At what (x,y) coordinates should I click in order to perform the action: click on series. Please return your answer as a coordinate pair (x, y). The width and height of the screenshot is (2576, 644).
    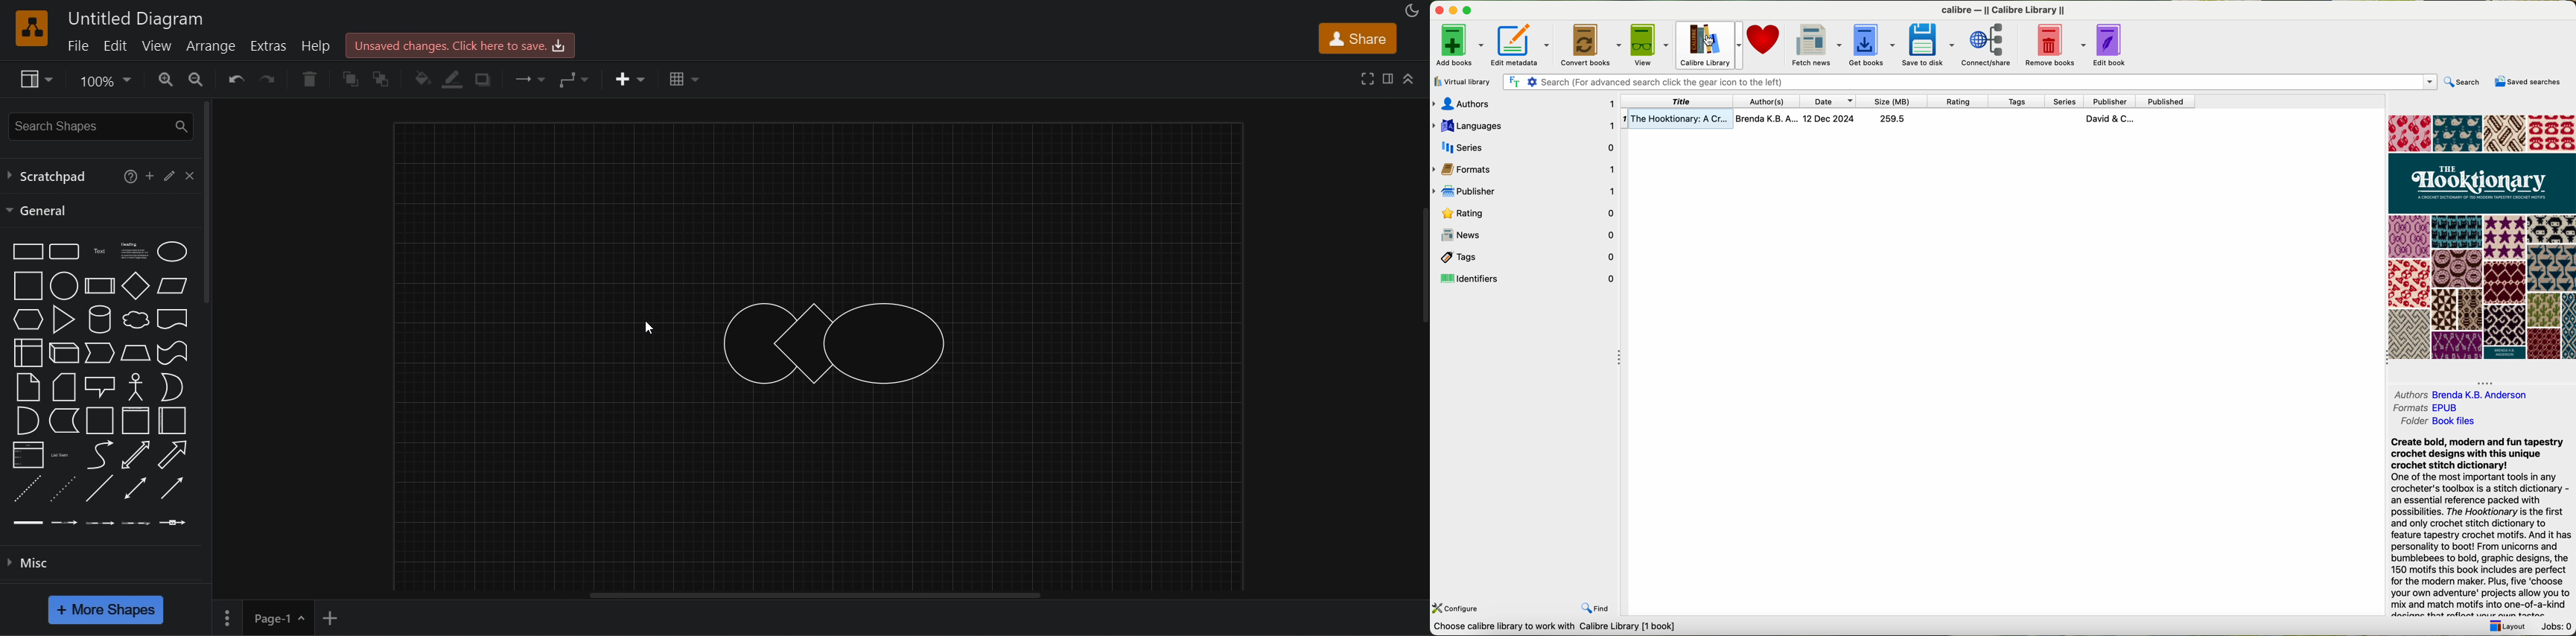
    Looking at the image, I should click on (2066, 100).